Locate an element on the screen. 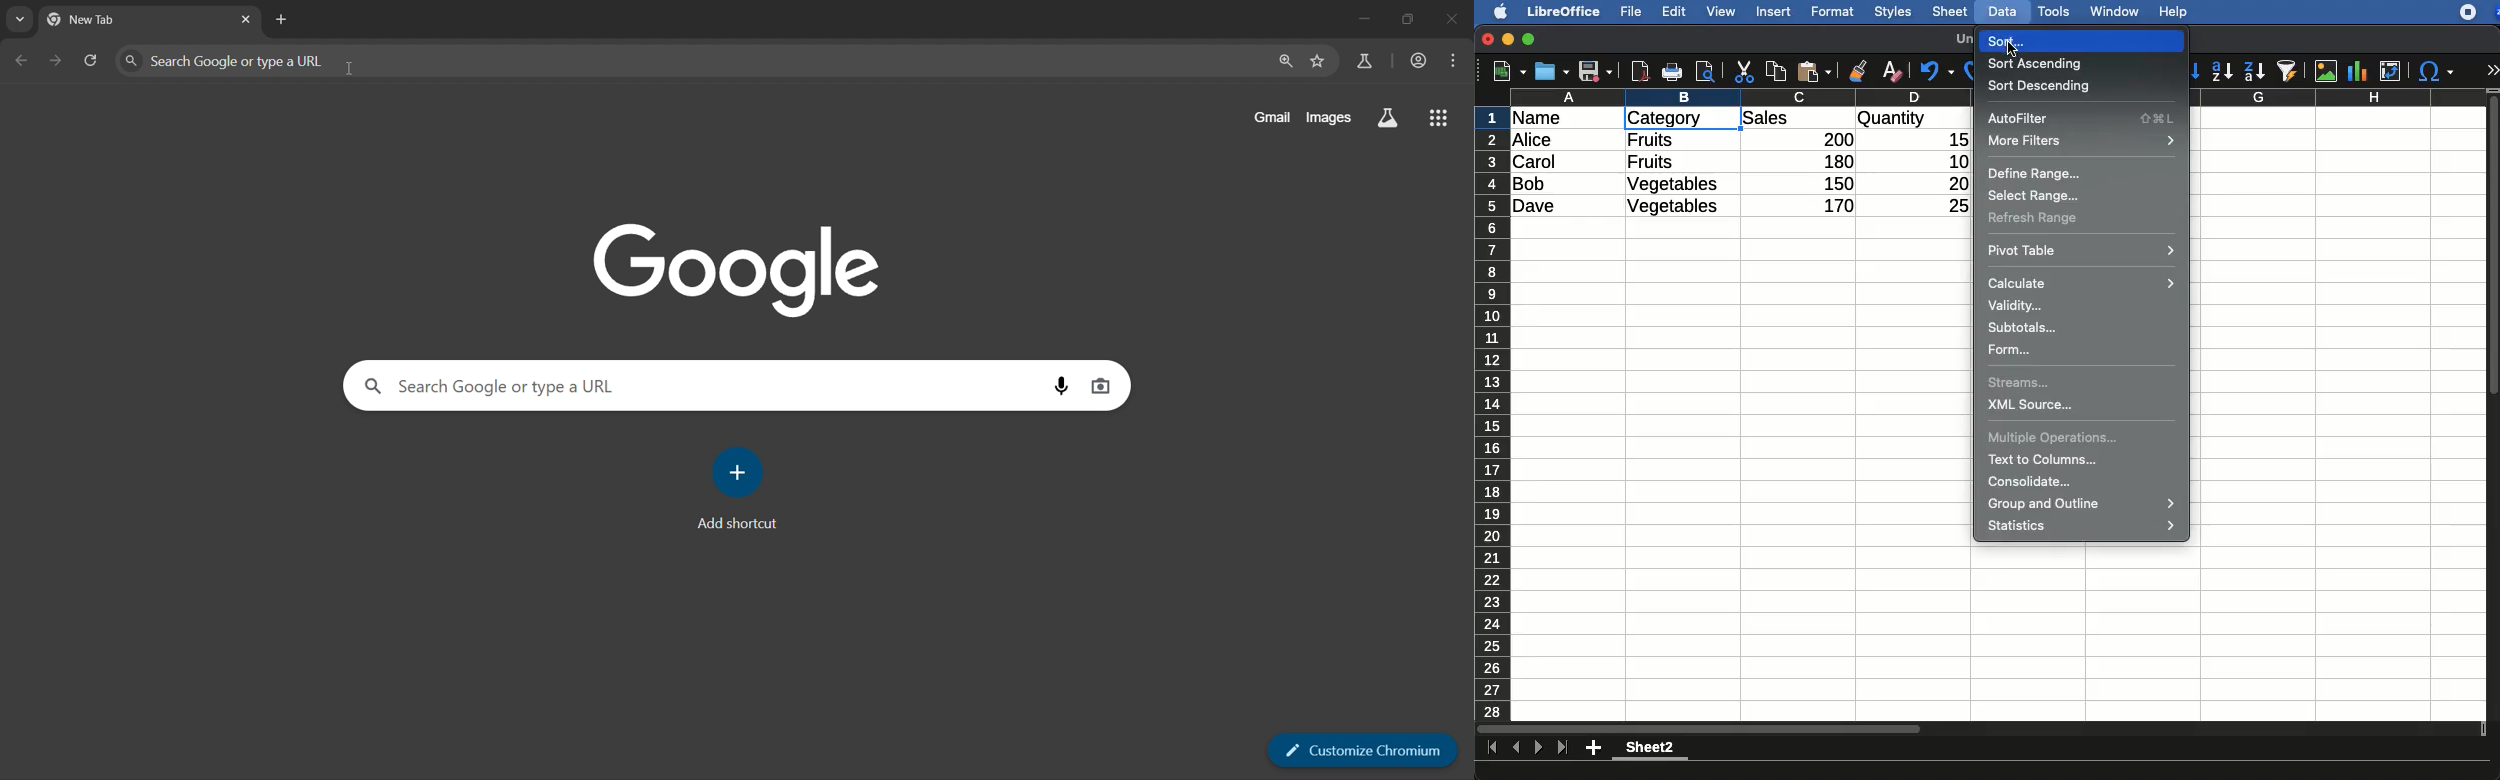  Carol is located at coordinates (1551, 163).